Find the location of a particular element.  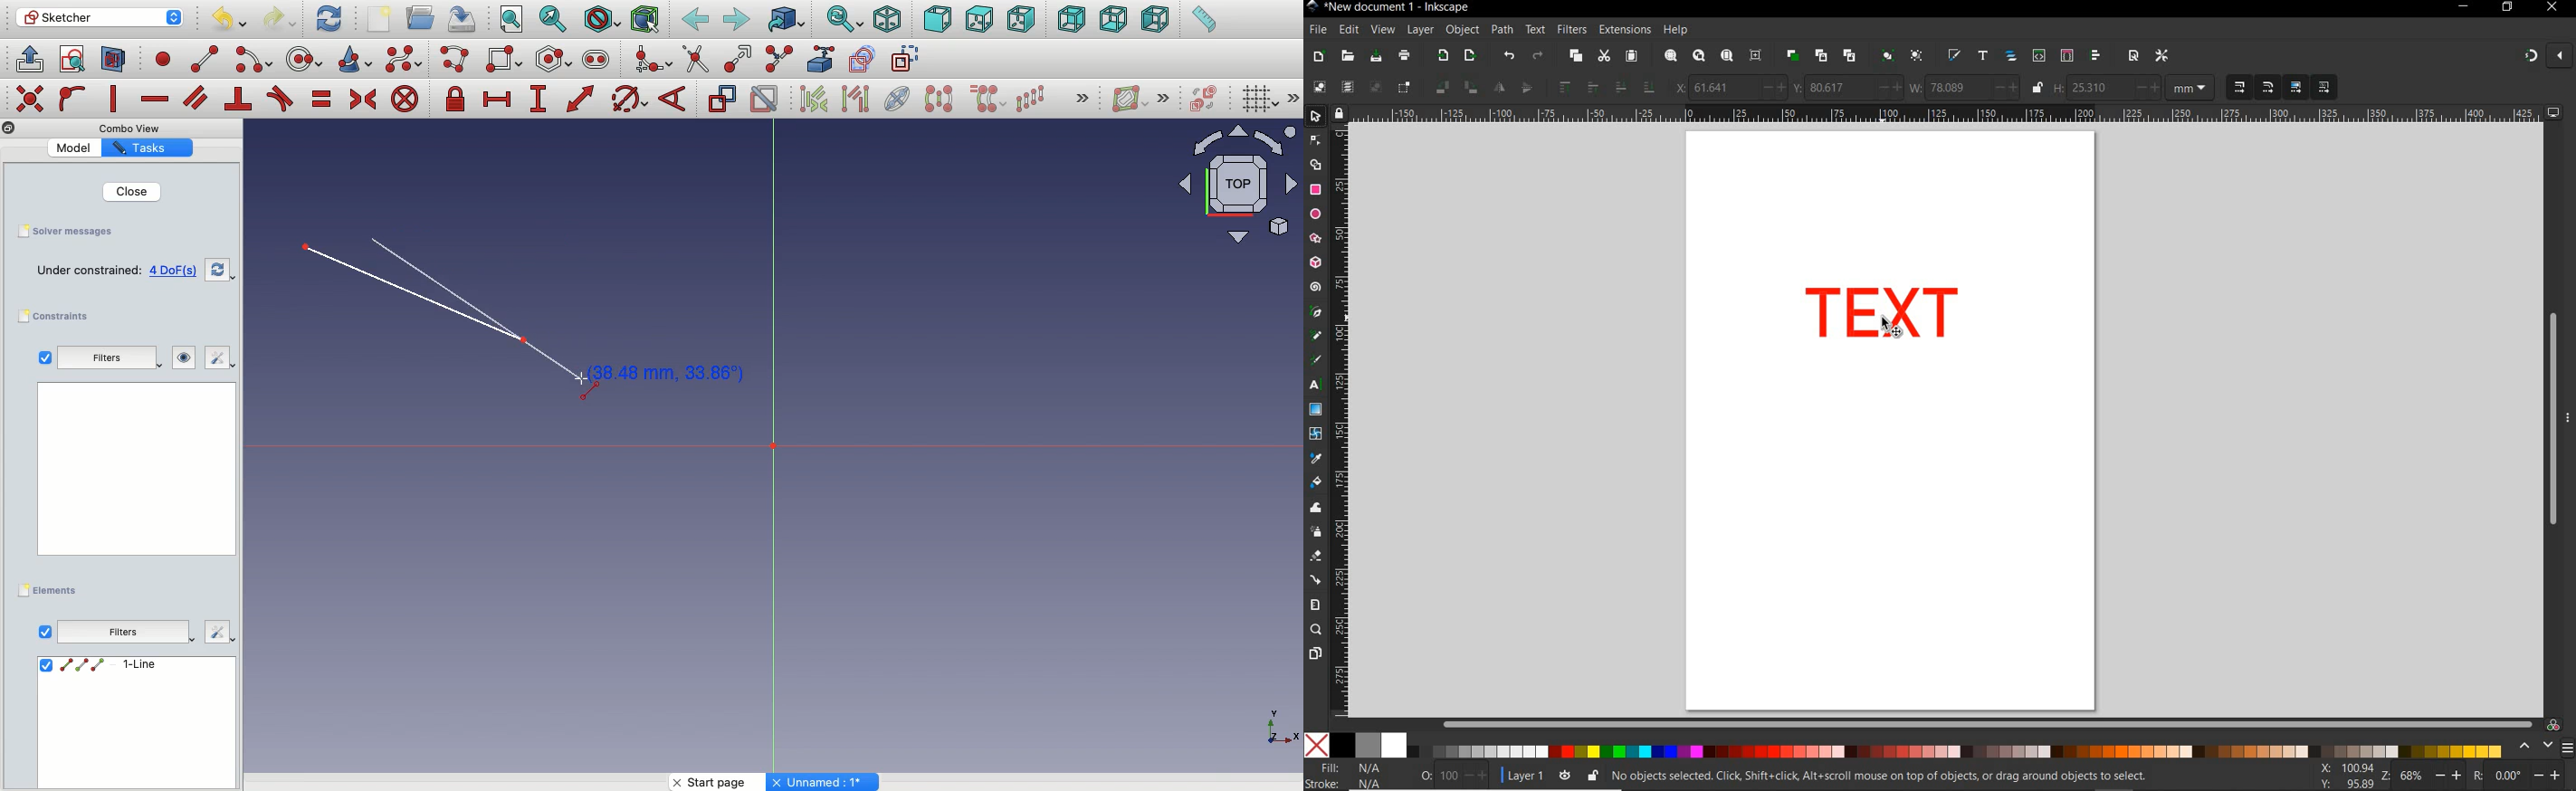

arc is located at coordinates (254, 60).